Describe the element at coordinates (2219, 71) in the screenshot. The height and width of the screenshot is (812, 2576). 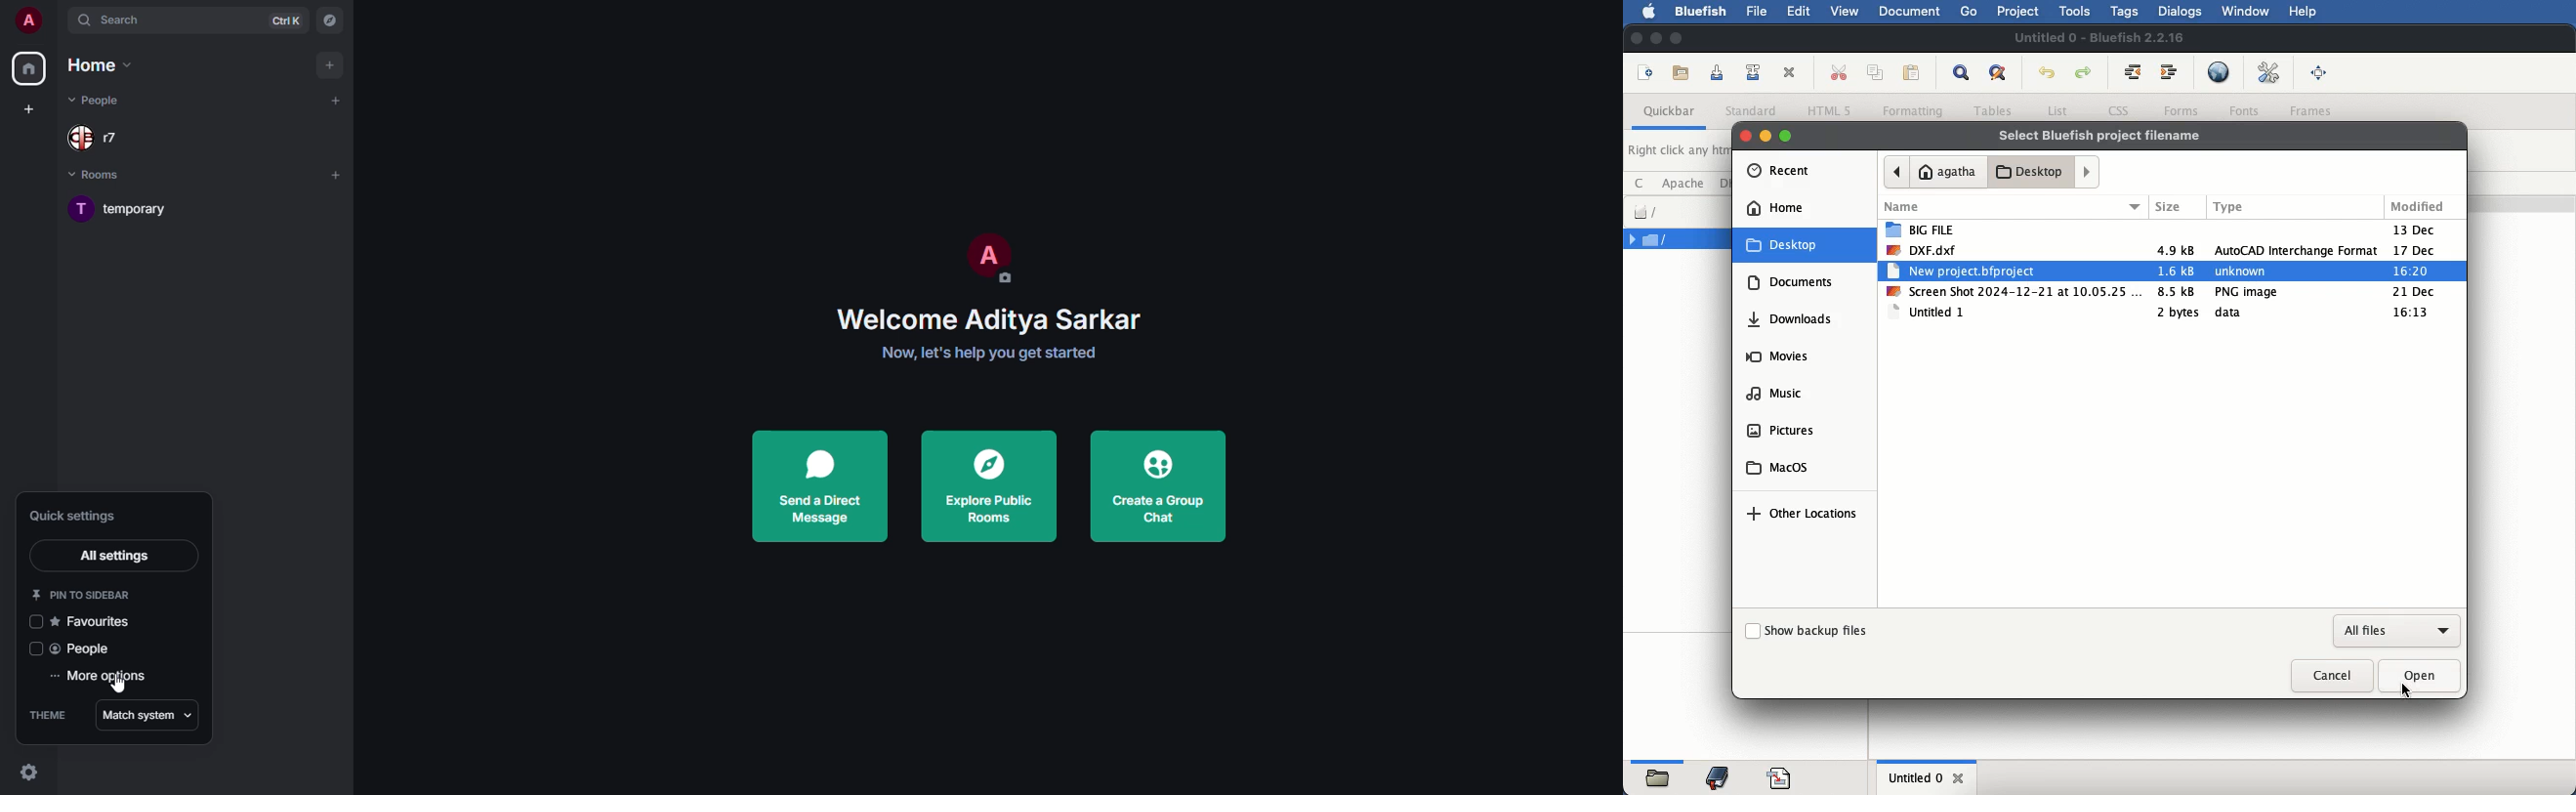
I see `preview in browser` at that location.